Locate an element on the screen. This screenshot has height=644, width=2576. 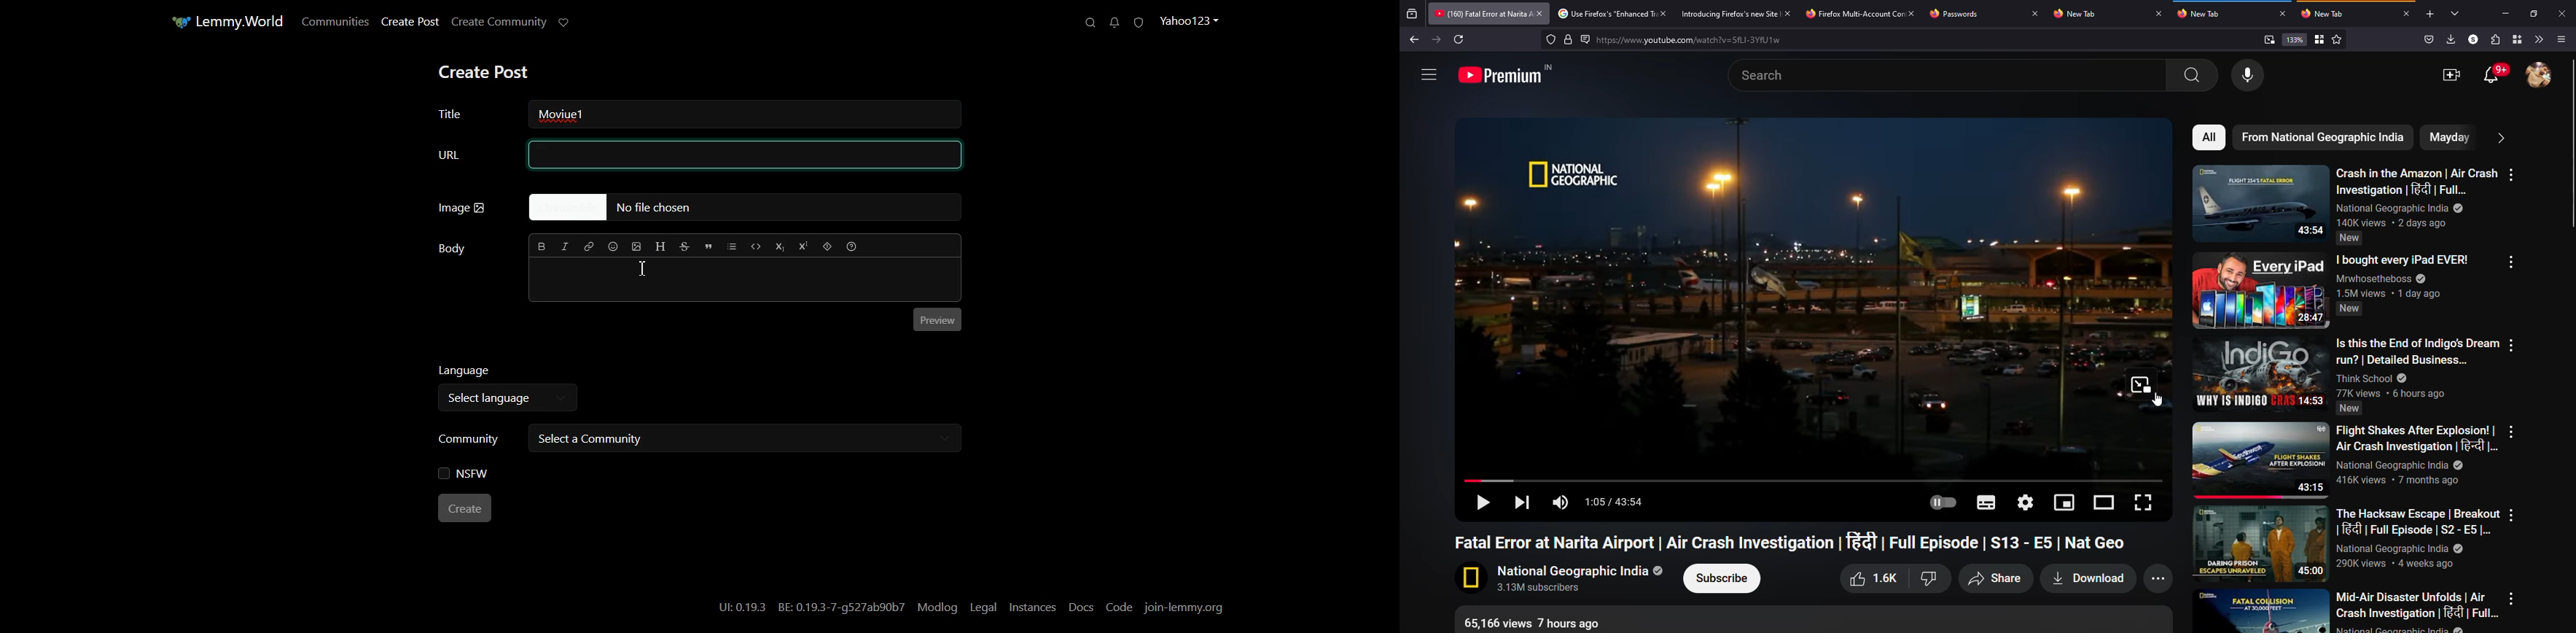
close is located at coordinates (2409, 13).